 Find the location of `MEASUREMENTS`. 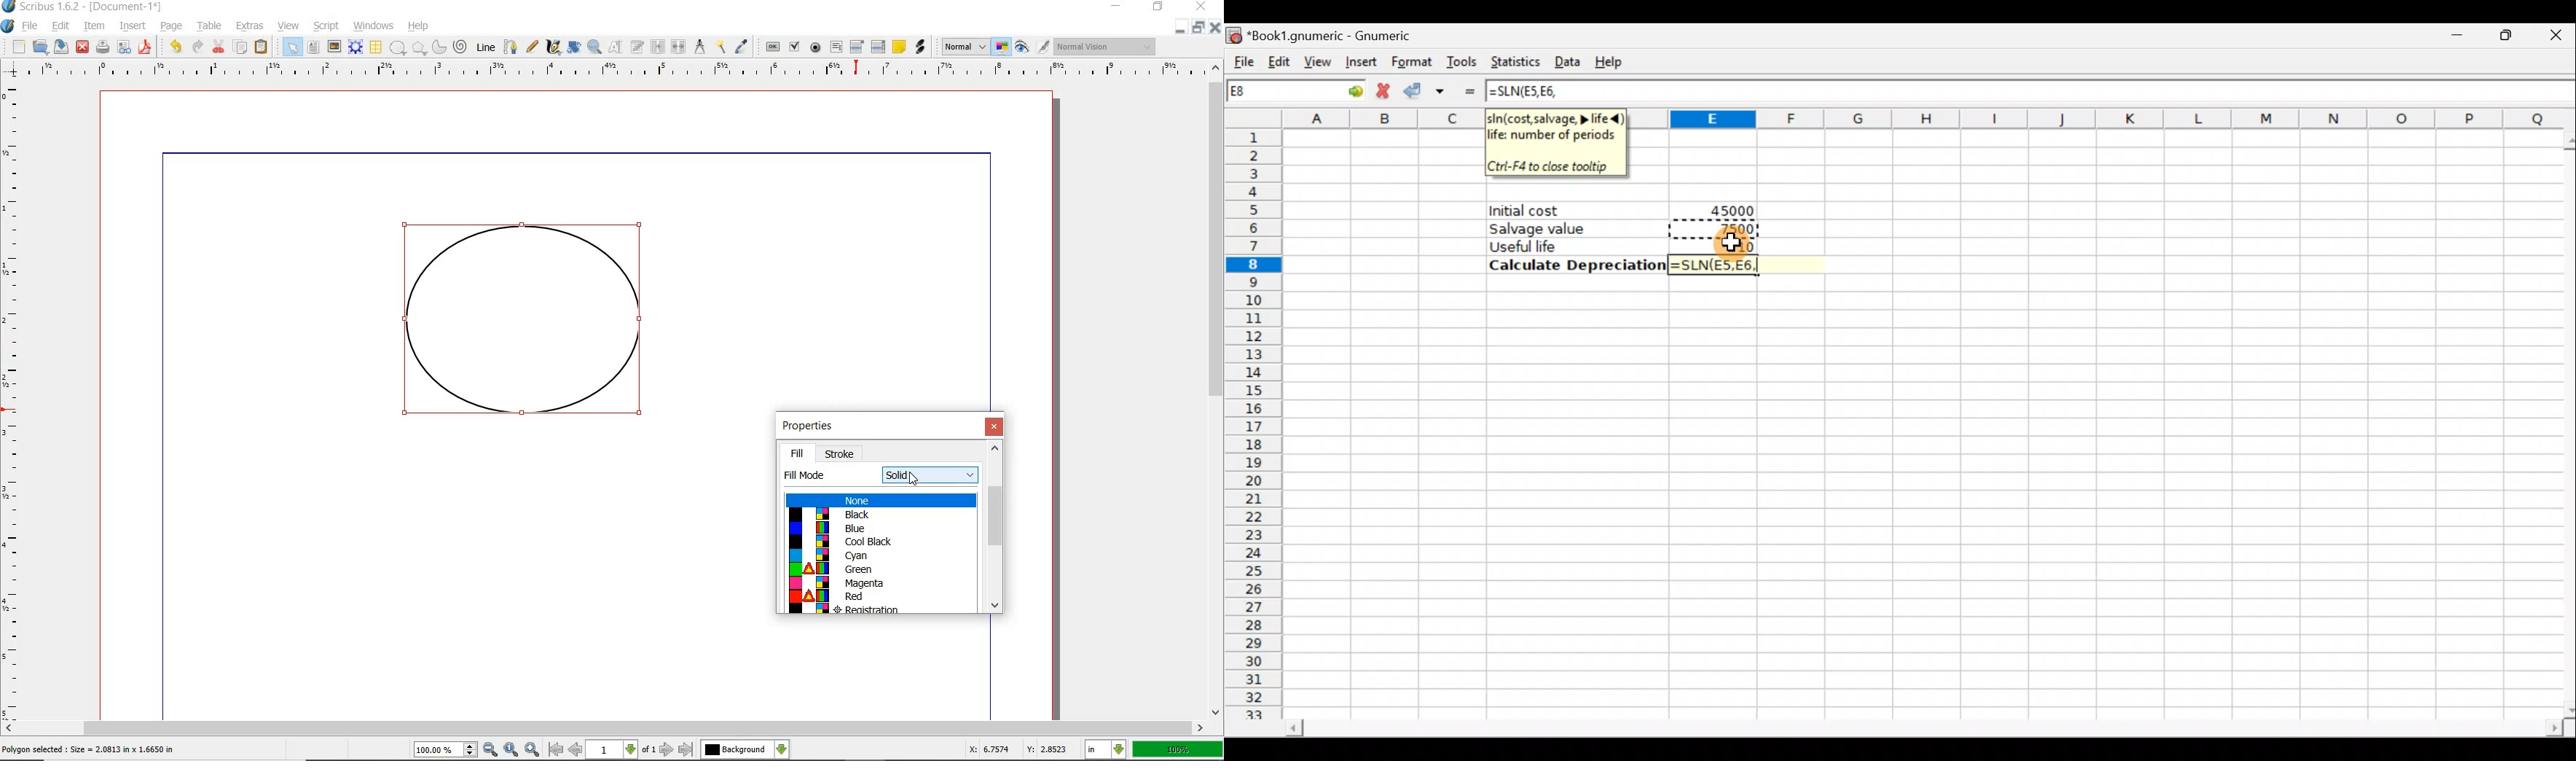

MEASUREMENTS is located at coordinates (699, 47).